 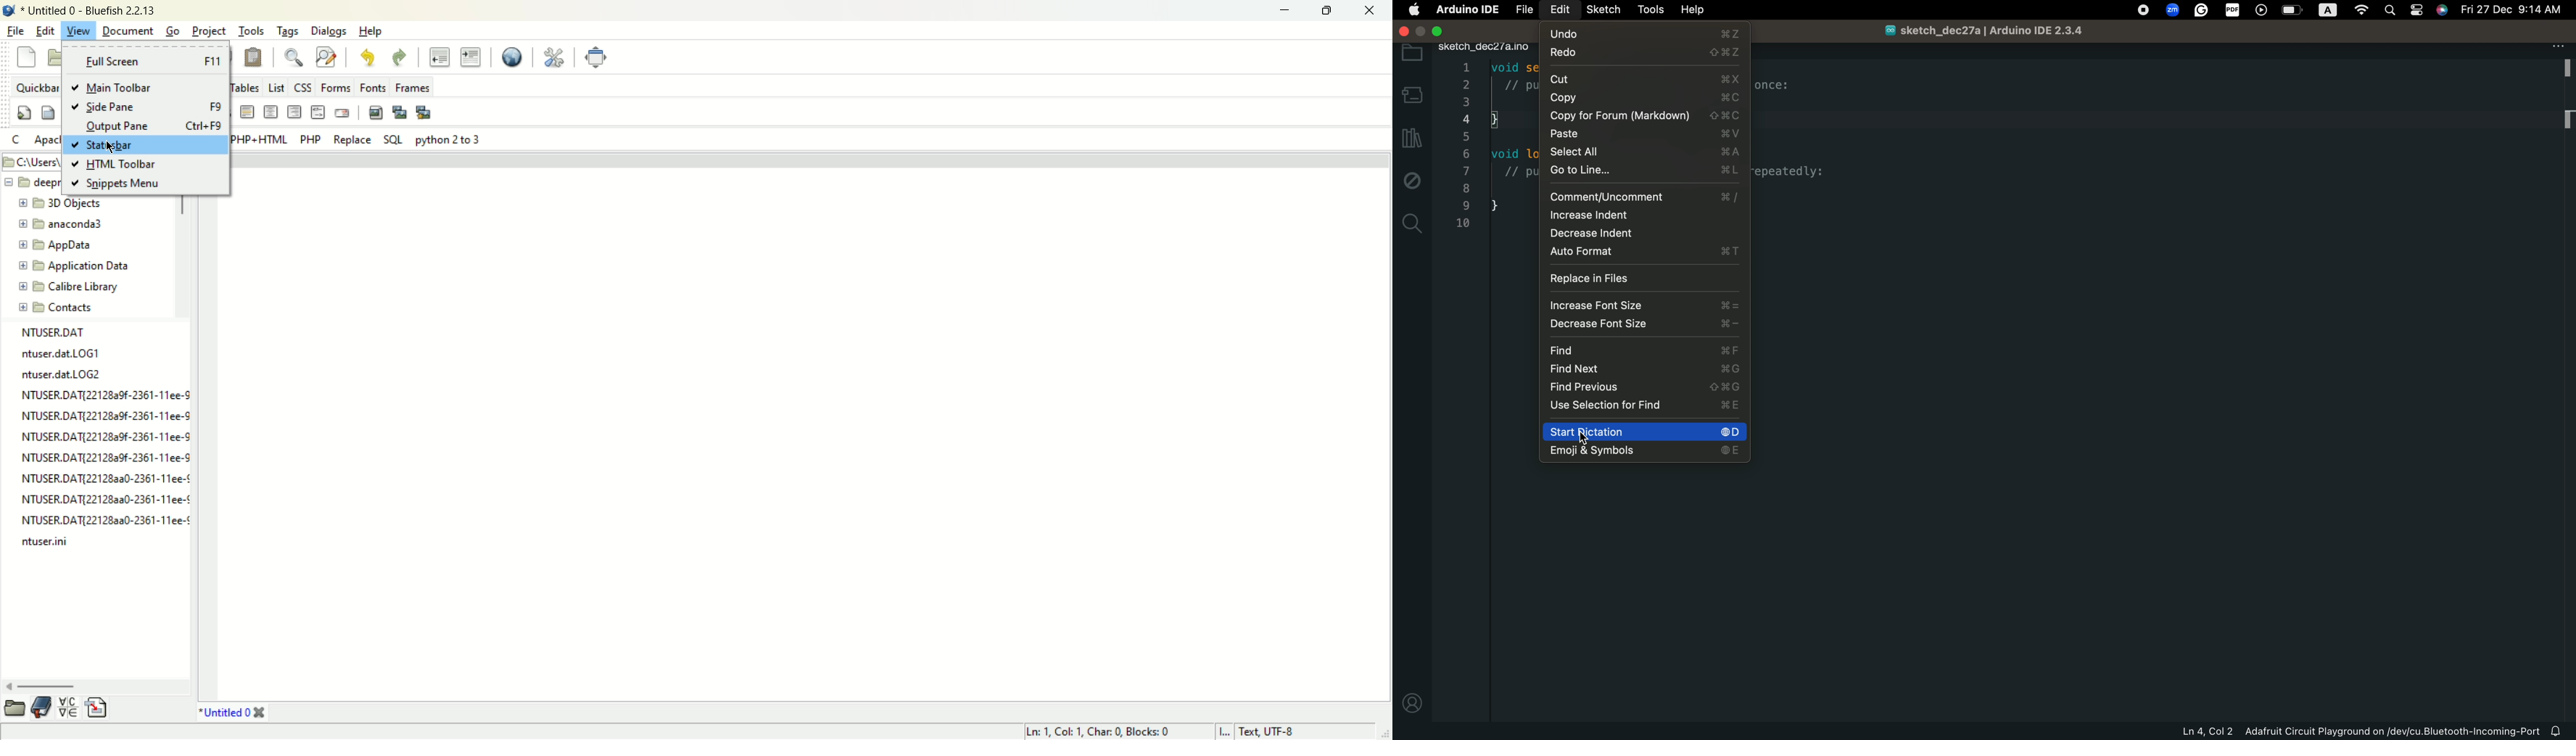 What do you see at coordinates (326, 59) in the screenshot?
I see `find and replace` at bounding box center [326, 59].